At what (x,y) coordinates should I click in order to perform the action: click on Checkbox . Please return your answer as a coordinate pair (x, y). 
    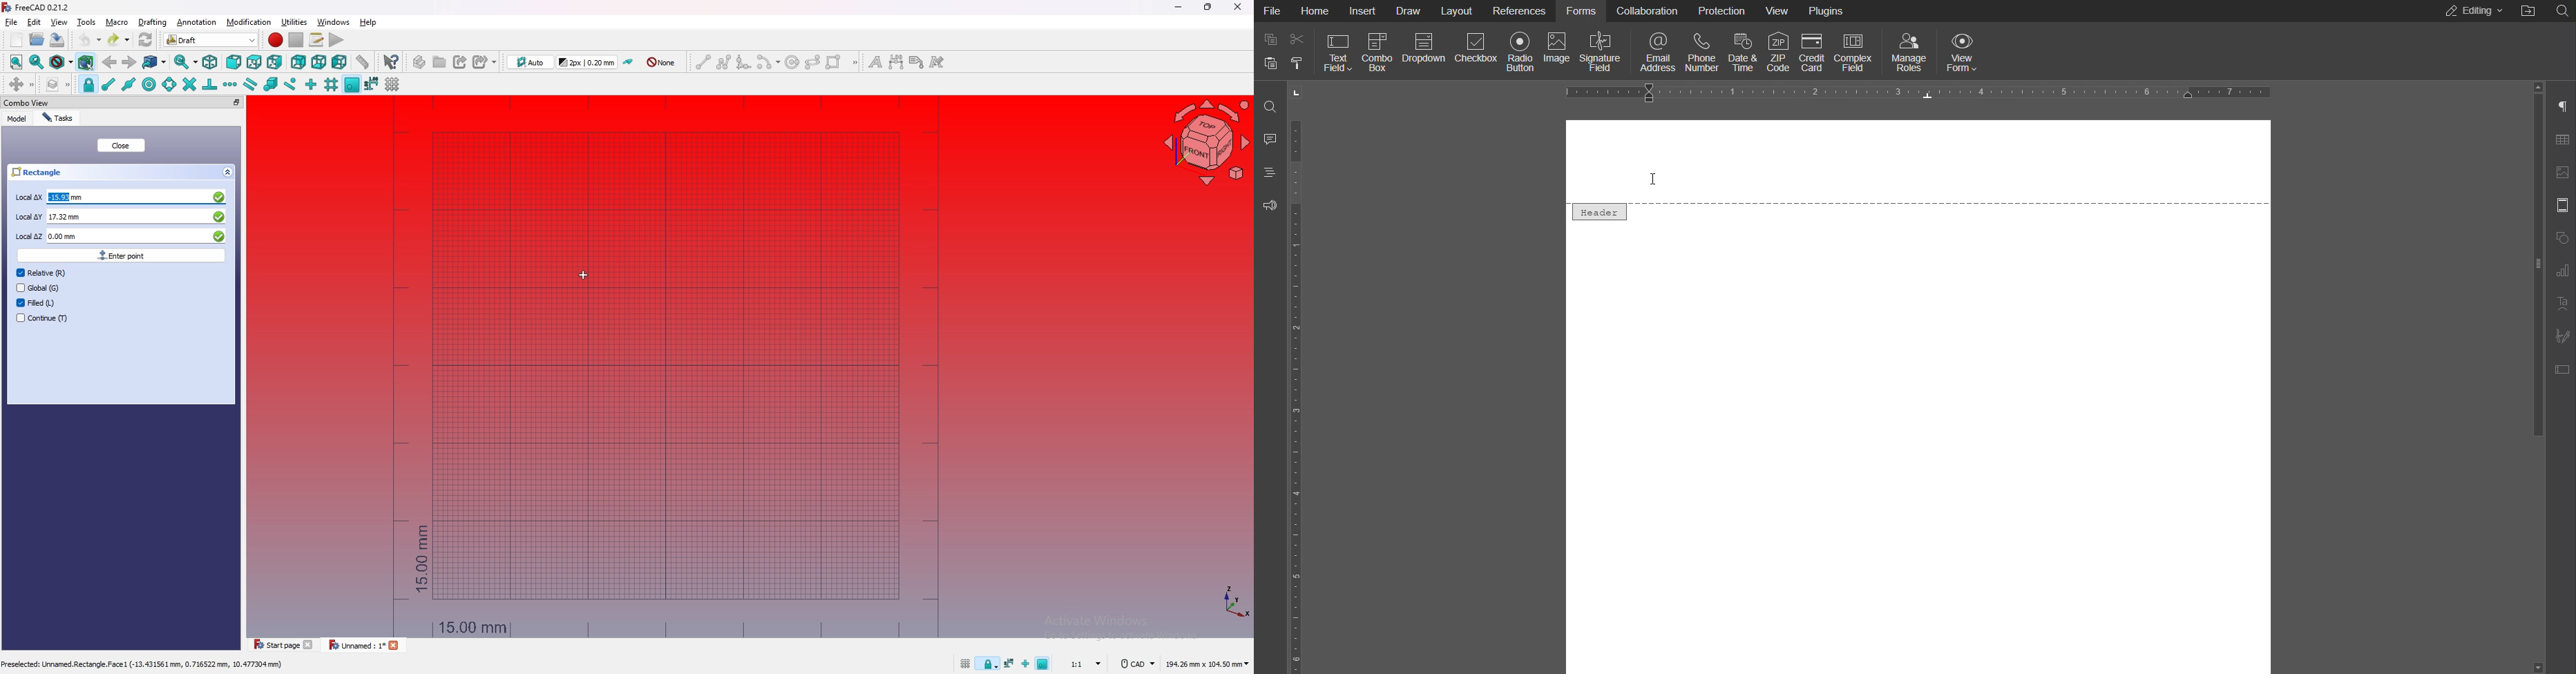
    Looking at the image, I should click on (1476, 51).